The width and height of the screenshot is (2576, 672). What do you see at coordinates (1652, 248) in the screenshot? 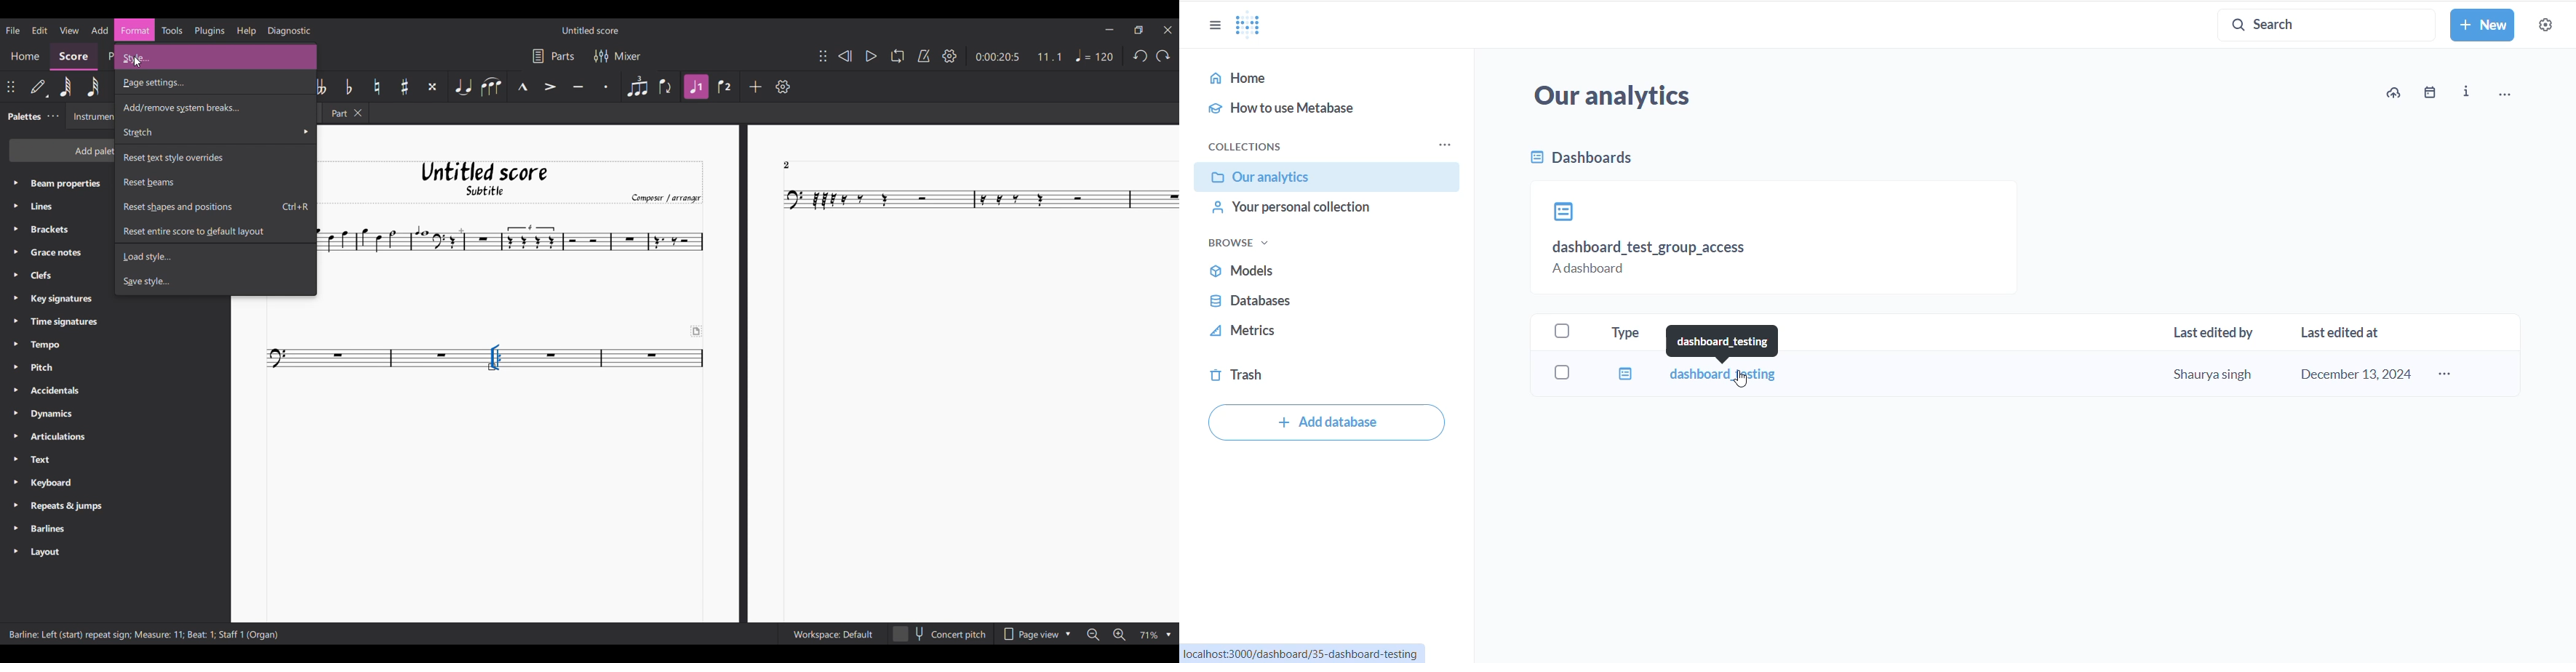
I see `dashboard_test_group access` at bounding box center [1652, 248].